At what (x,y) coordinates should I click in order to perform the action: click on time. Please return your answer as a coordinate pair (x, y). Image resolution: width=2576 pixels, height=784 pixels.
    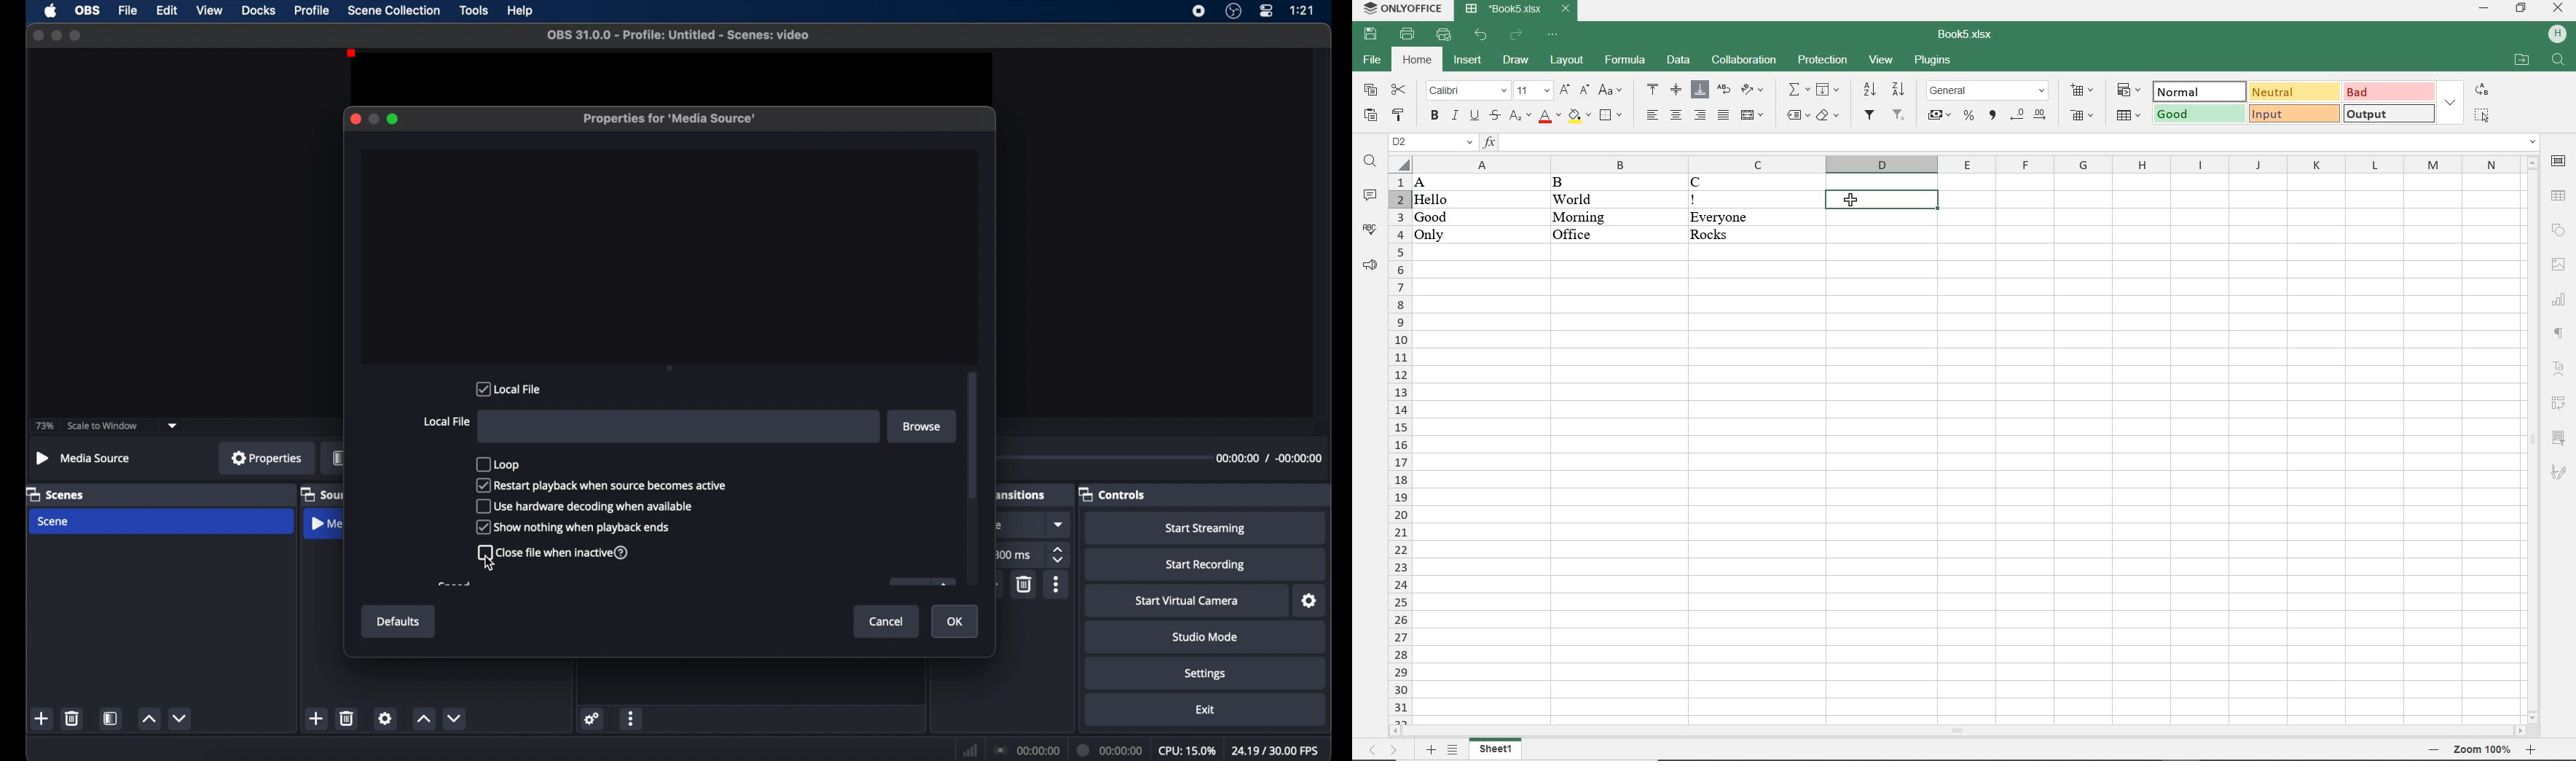
    Looking at the image, I should click on (1301, 11).